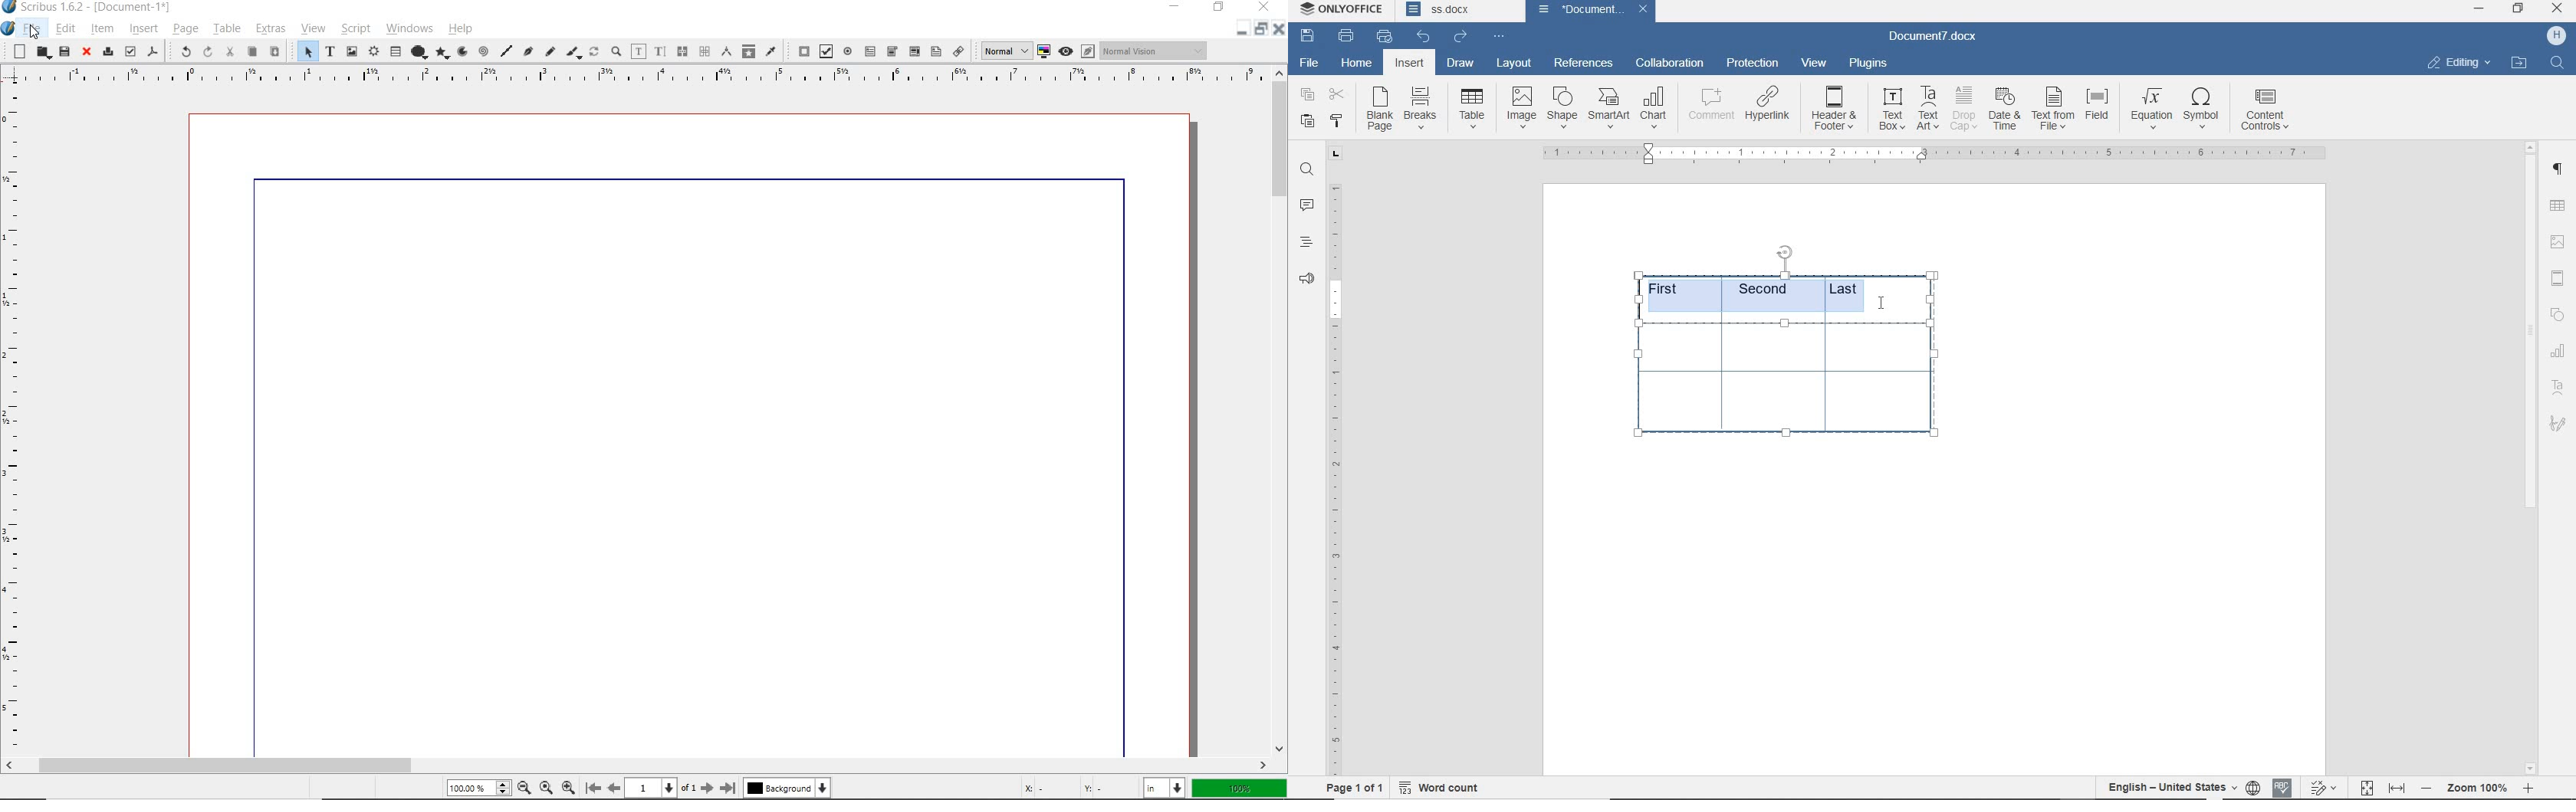 The width and height of the screenshot is (2576, 812). Describe the element at coordinates (1409, 64) in the screenshot. I see `insert` at that location.